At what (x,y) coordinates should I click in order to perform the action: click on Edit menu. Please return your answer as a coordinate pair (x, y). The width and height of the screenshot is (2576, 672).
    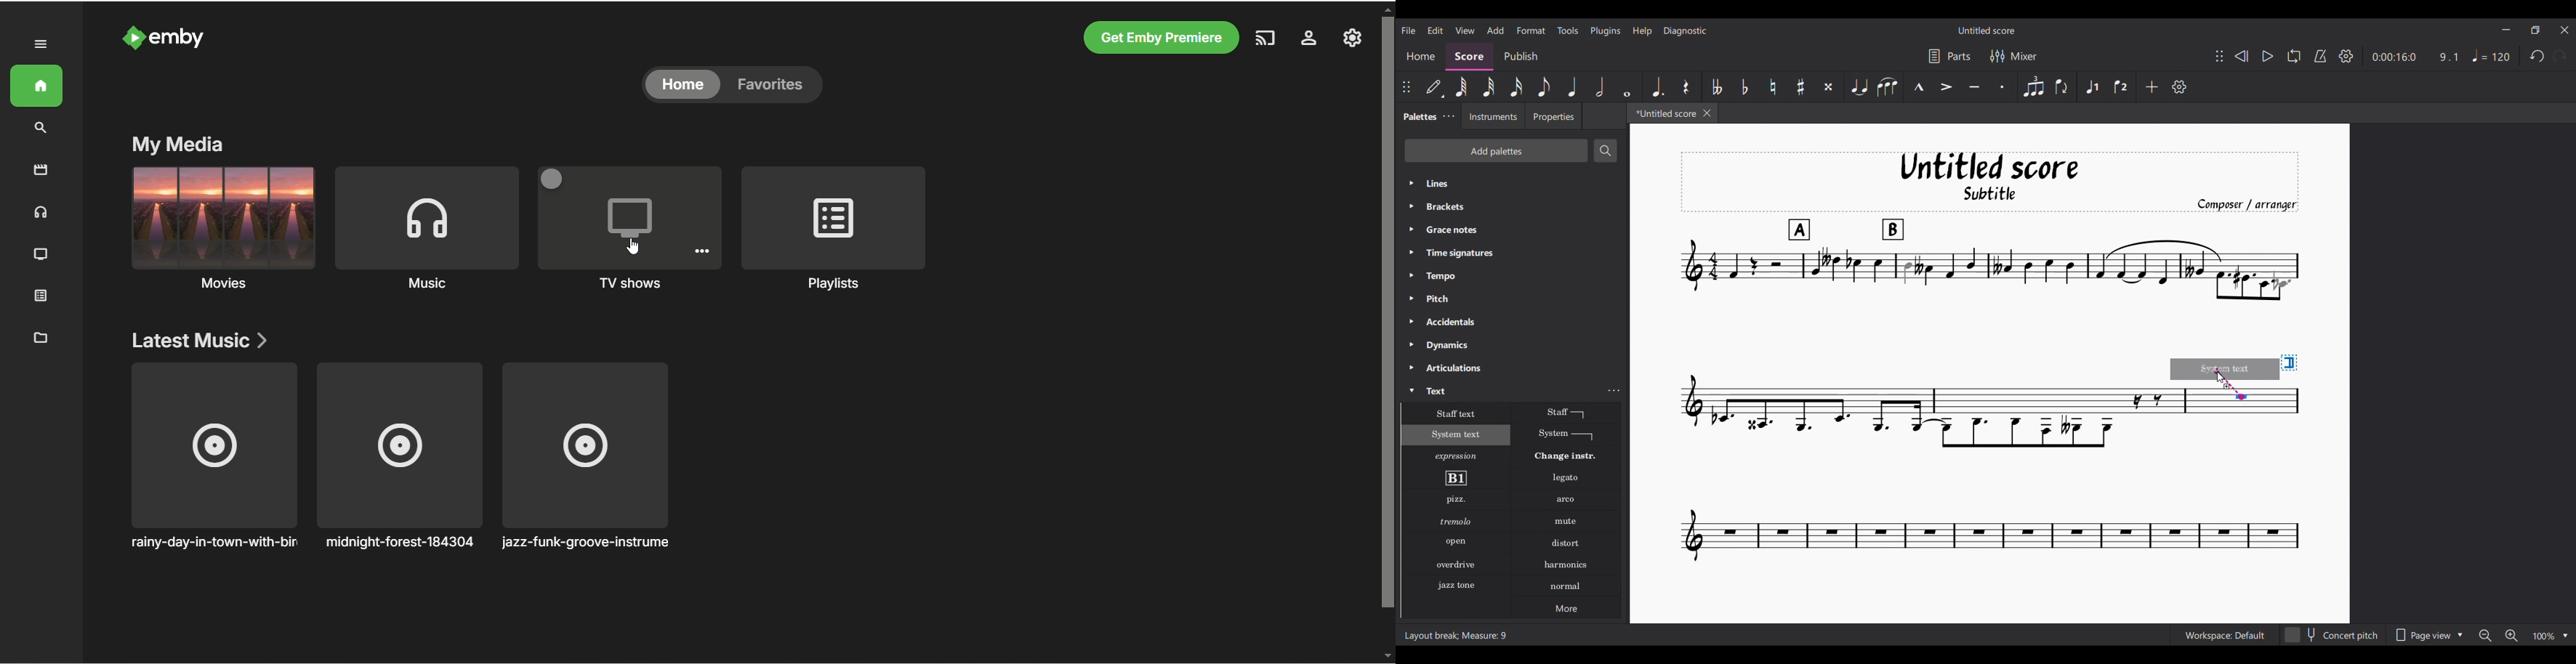
    Looking at the image, I should click on (1436, 31).